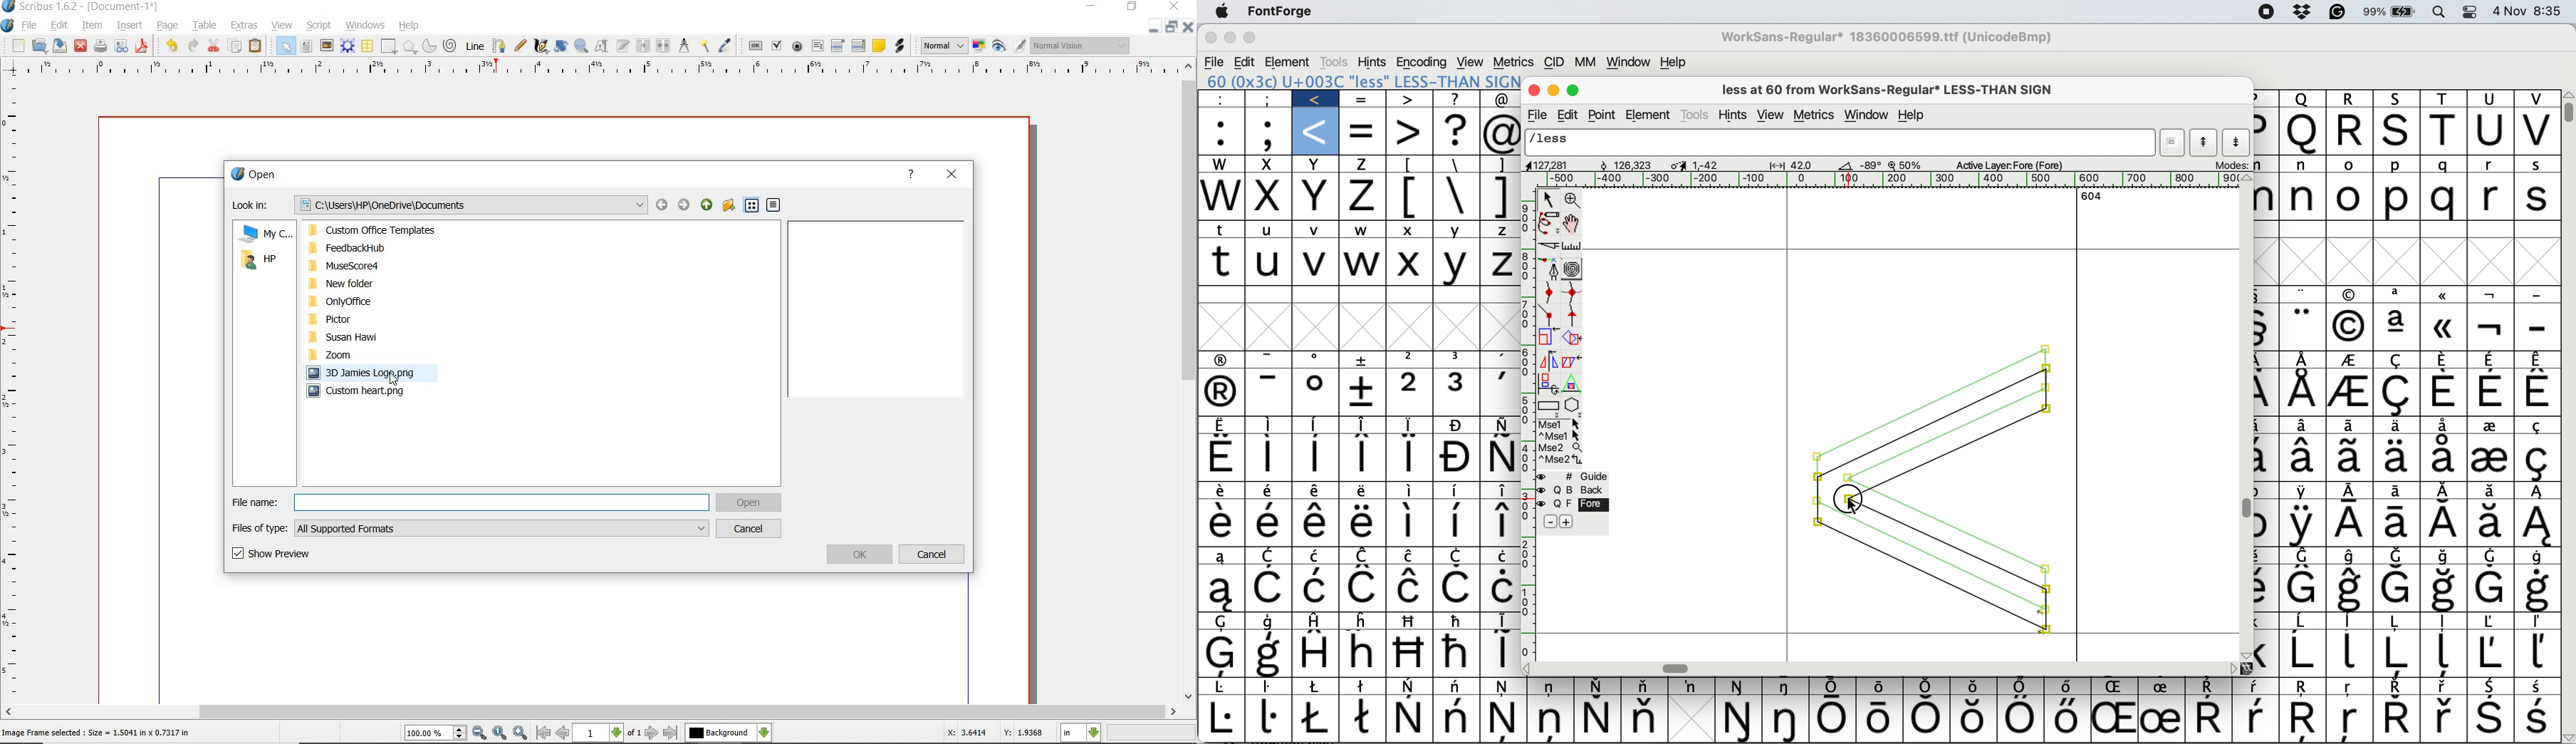 The height and width of the screenshot is (756, 2576). I want to click on edit, so click(58, 26).